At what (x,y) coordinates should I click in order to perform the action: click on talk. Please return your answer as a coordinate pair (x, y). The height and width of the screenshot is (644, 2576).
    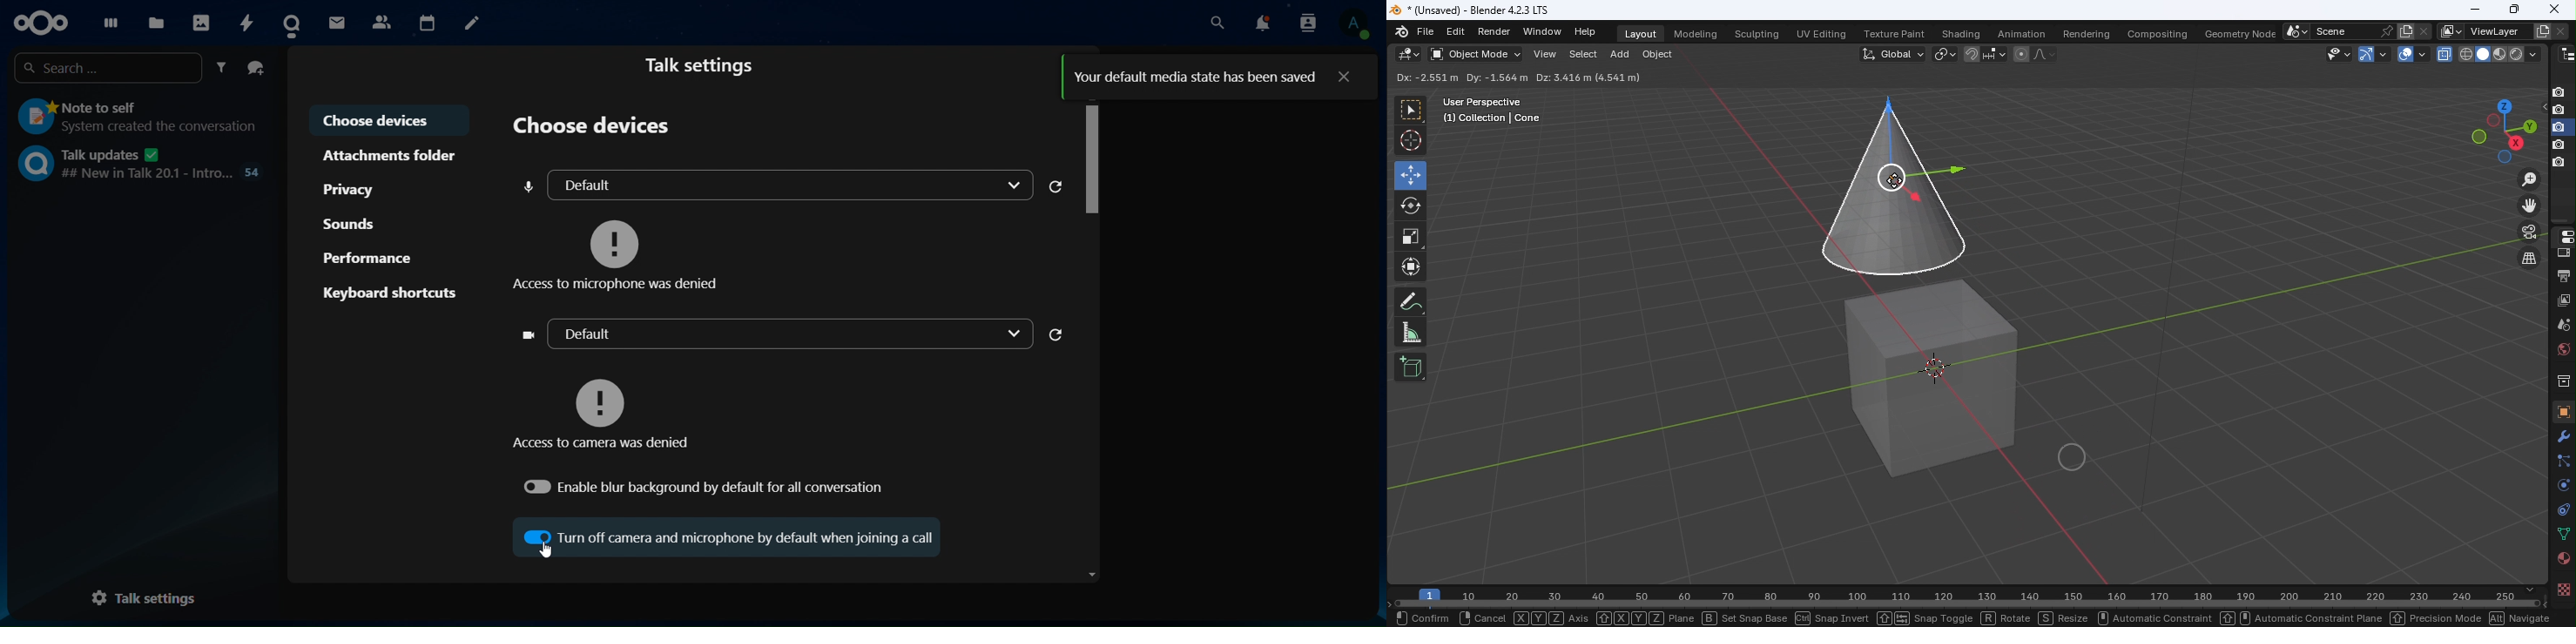
    Looking at the image, I should click on (705, 66).